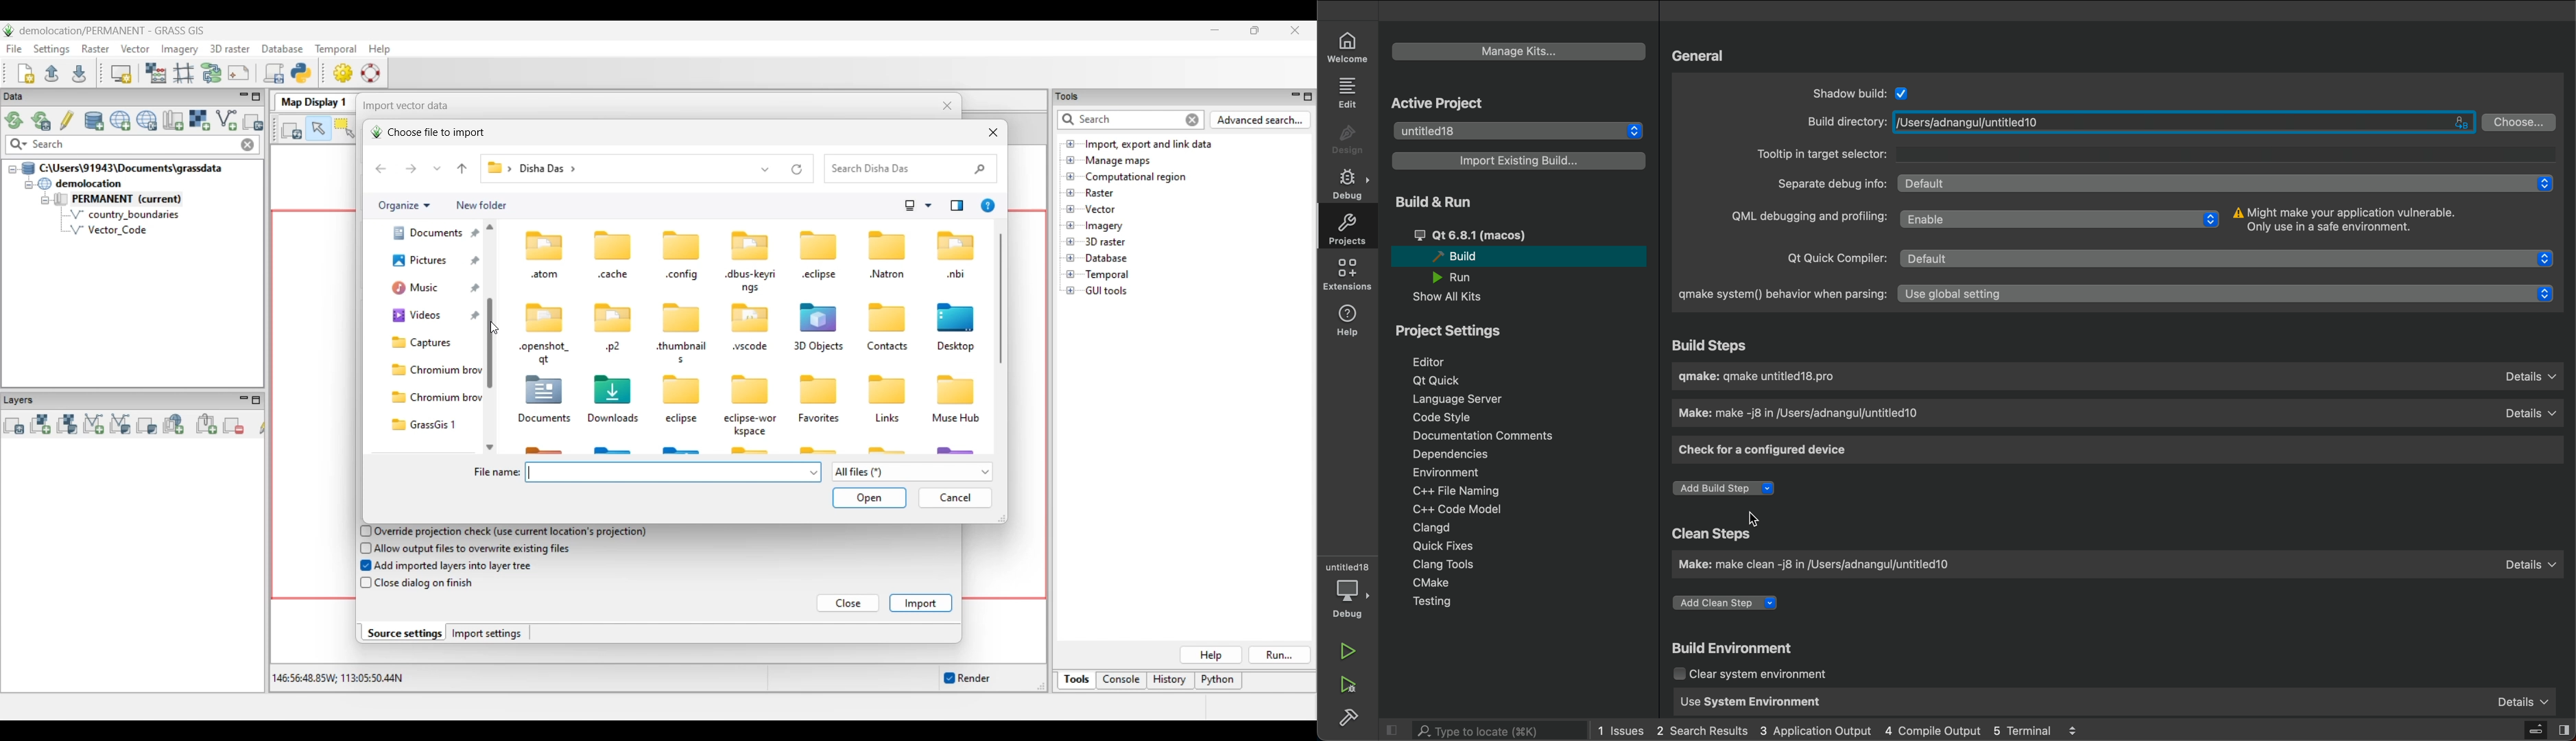 The image size is (2576, 756). I want to click on 2 Search Results, so click(1702, 729).